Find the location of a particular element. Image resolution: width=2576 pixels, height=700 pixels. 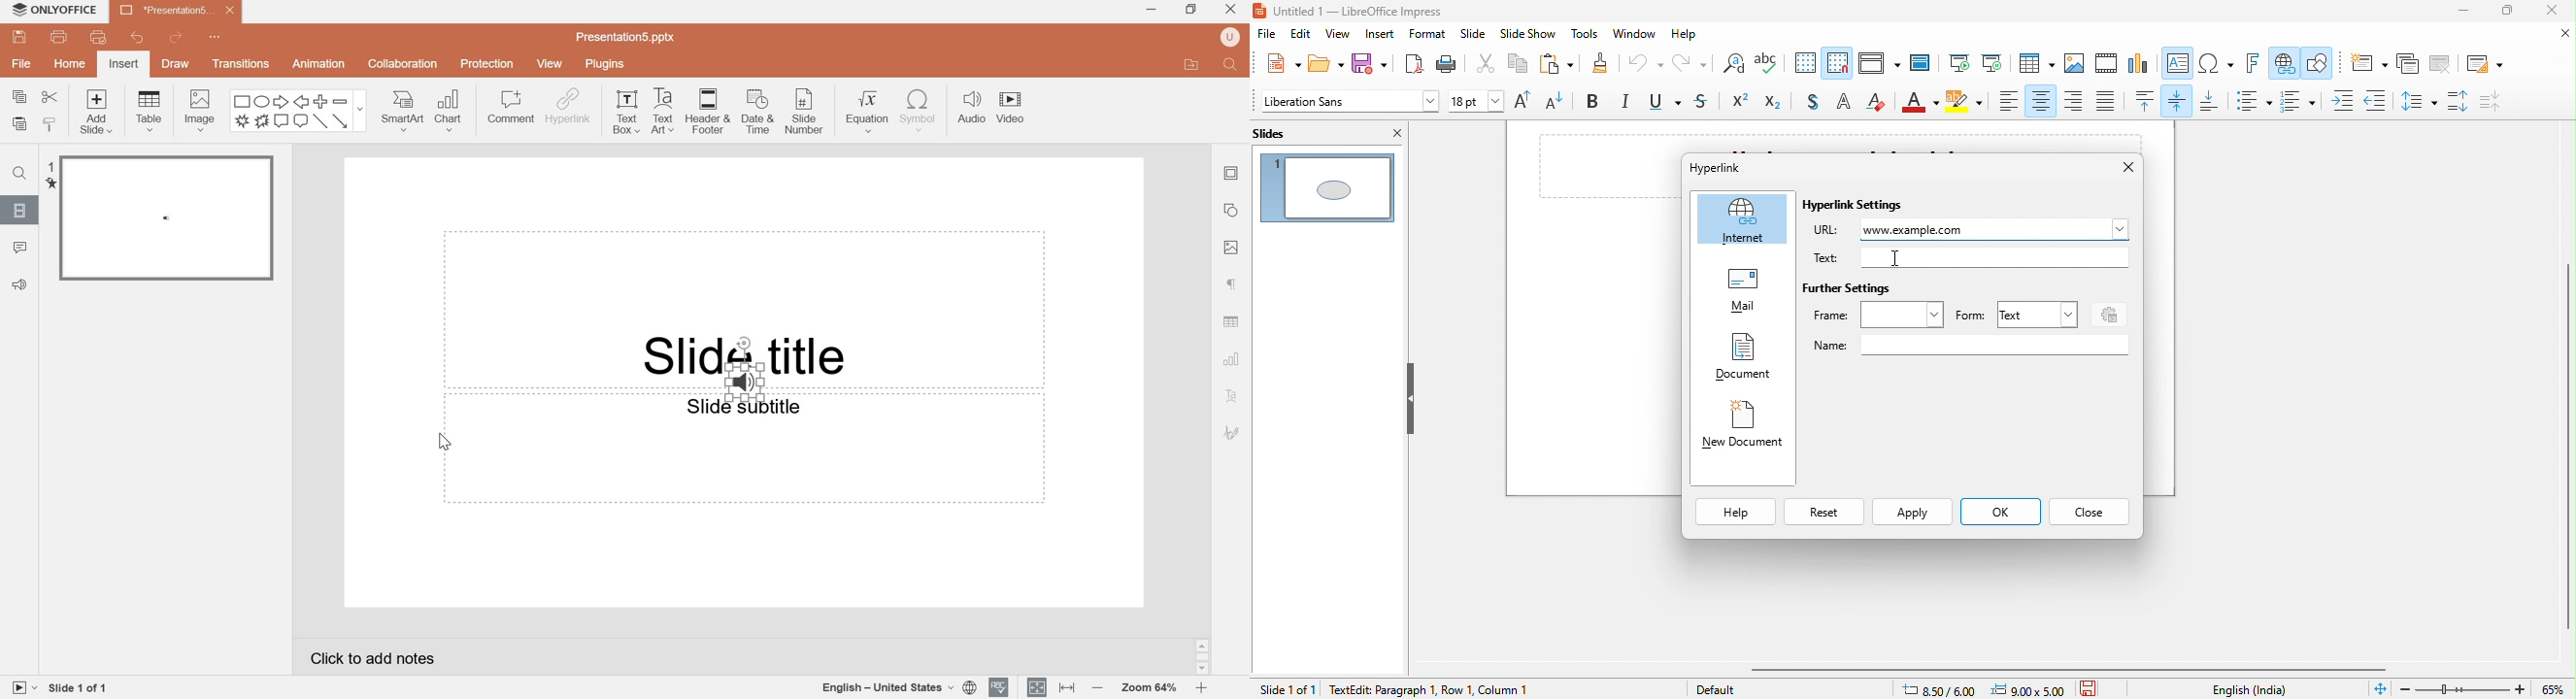

paste is located at coordinates (1554, 65).